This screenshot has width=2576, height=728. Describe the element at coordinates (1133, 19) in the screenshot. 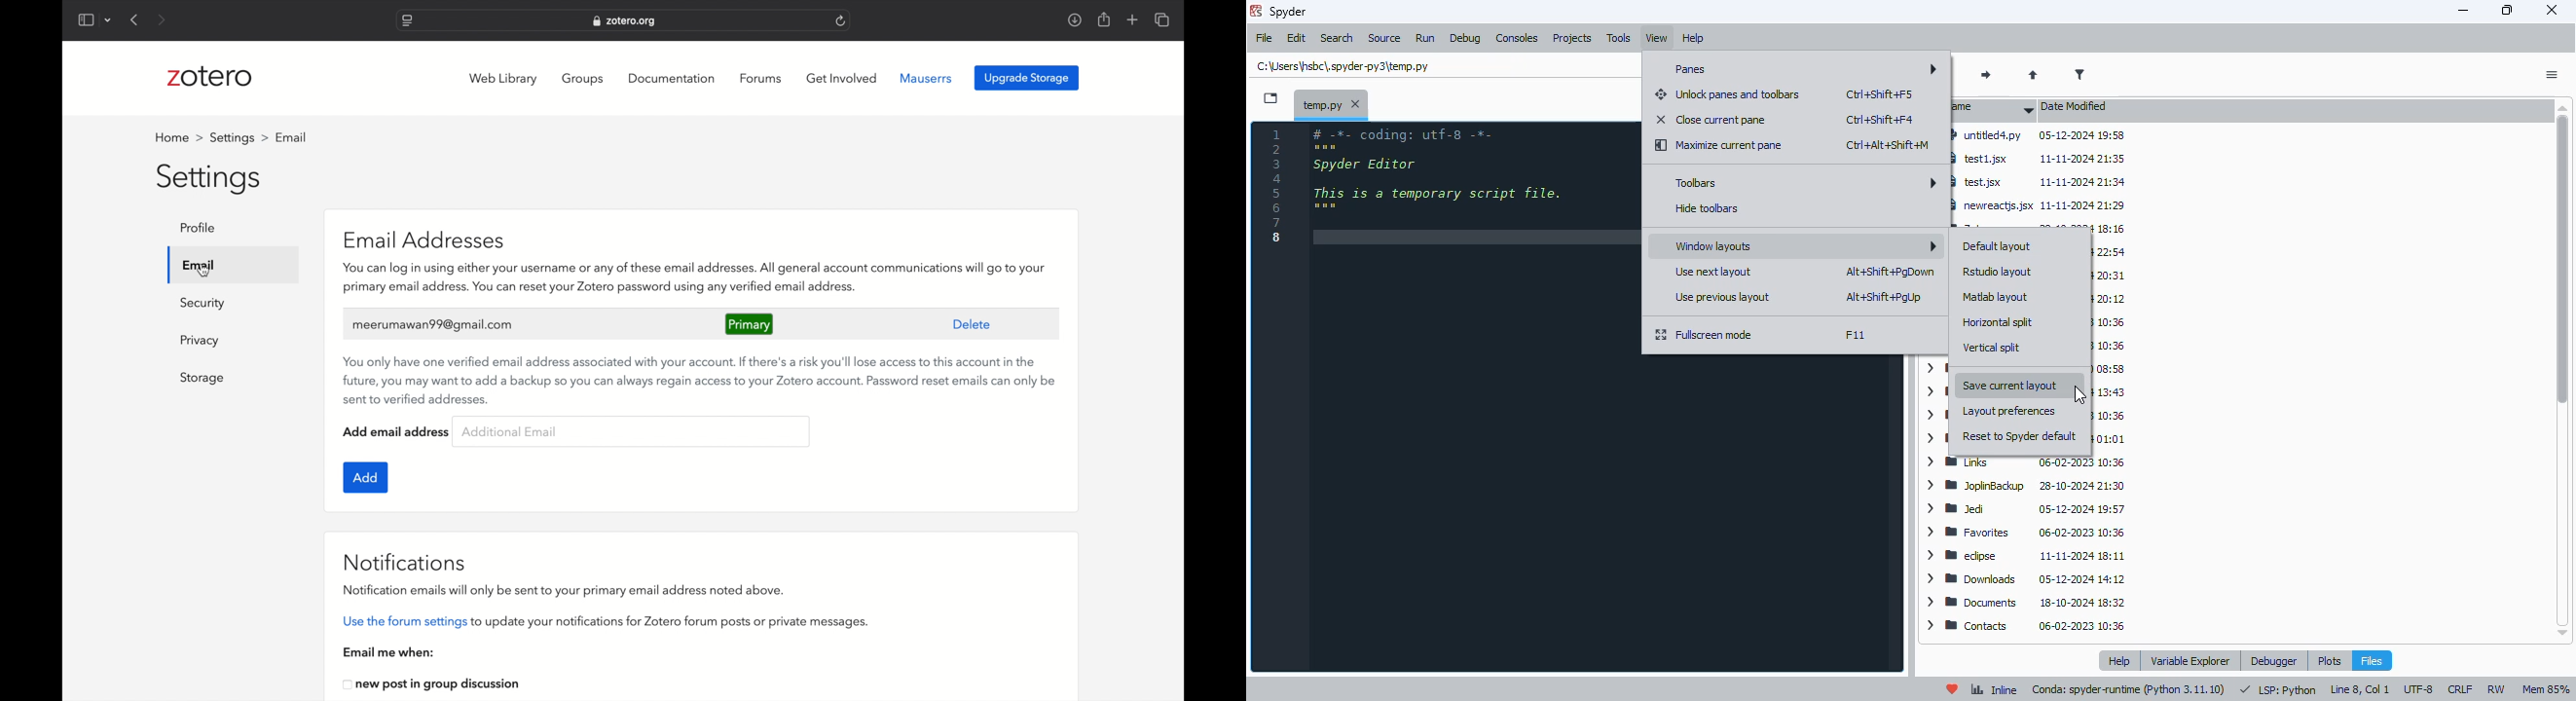

I see `new tab` at that location.